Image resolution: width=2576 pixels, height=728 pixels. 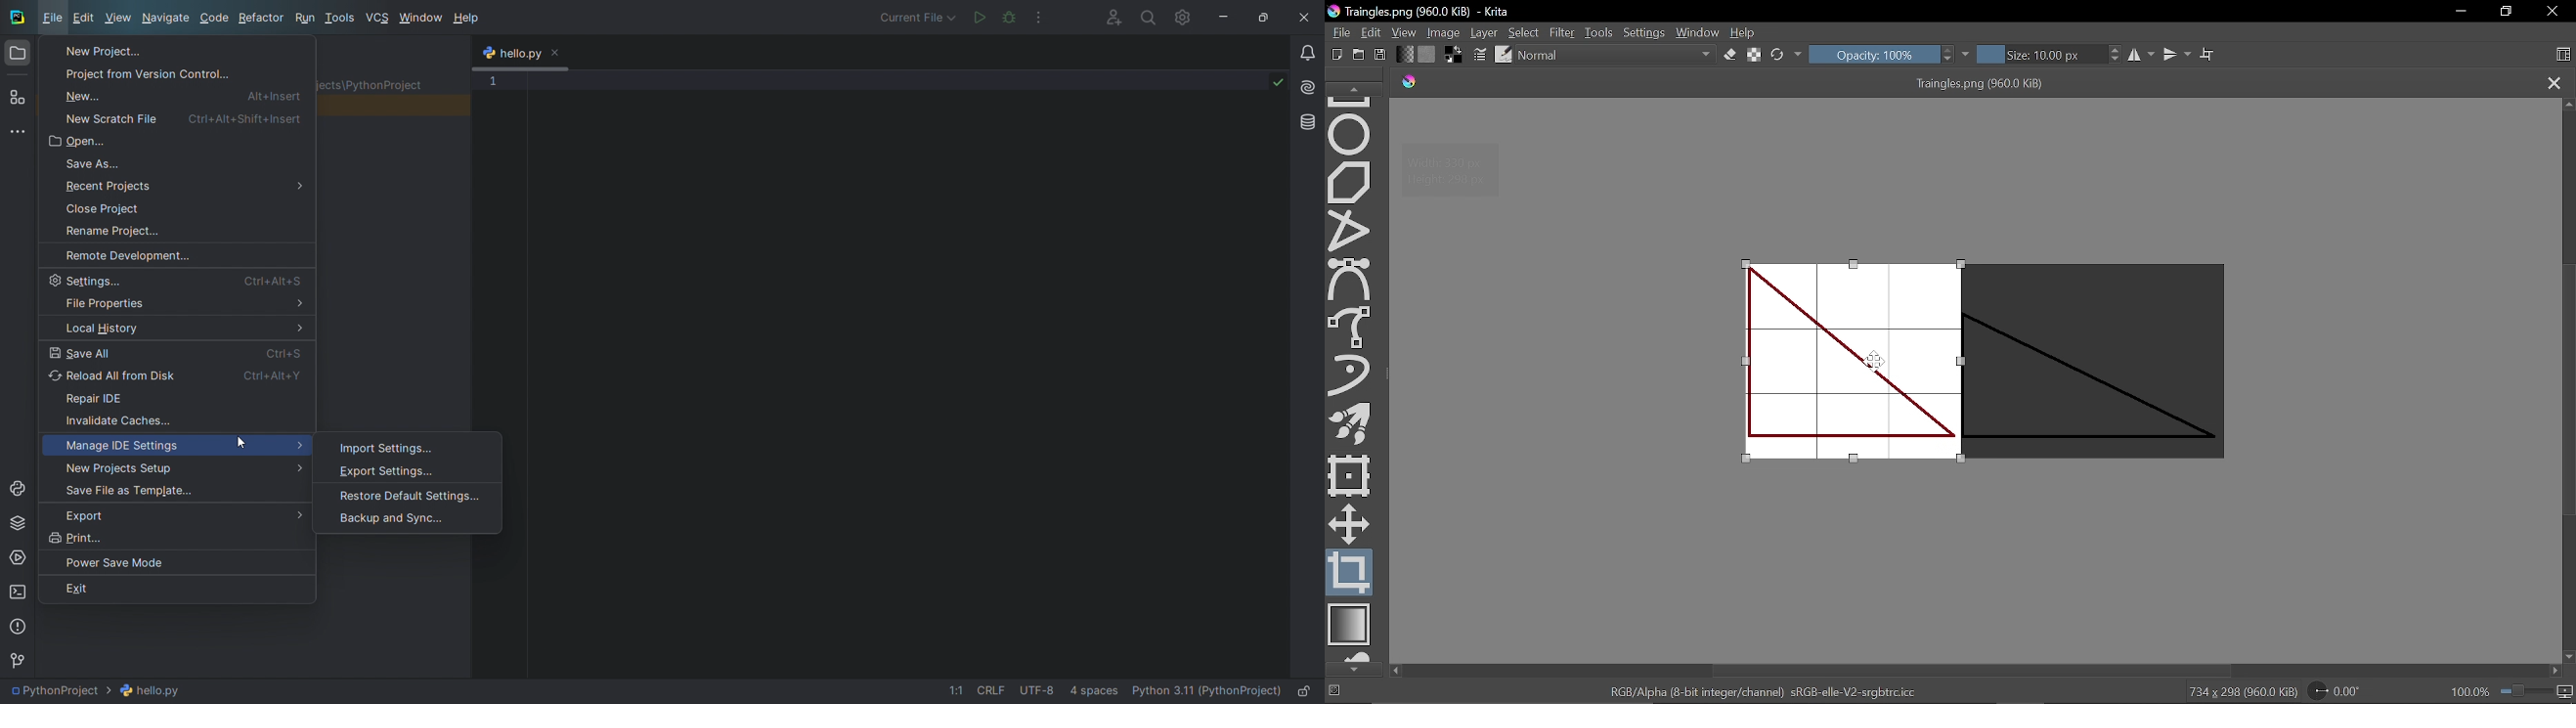 I want to click on Close, so click(x=2554, y=13).